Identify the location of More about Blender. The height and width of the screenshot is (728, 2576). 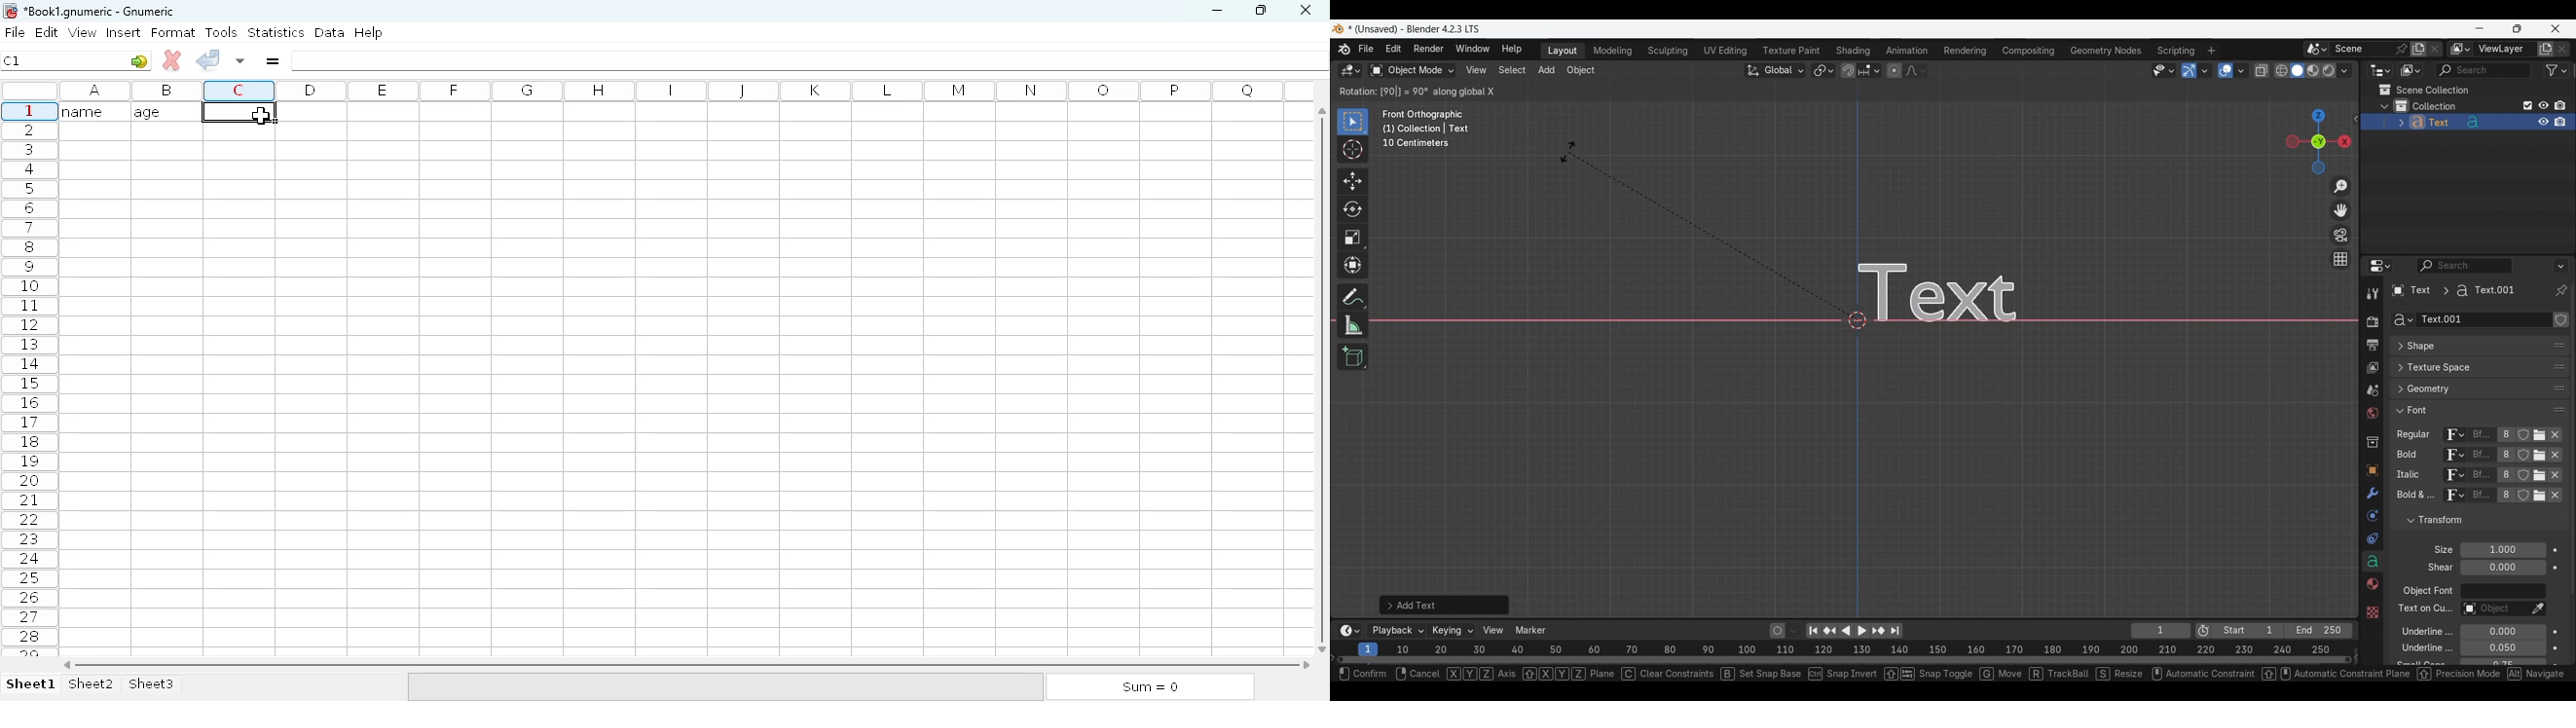
(1345, 49).